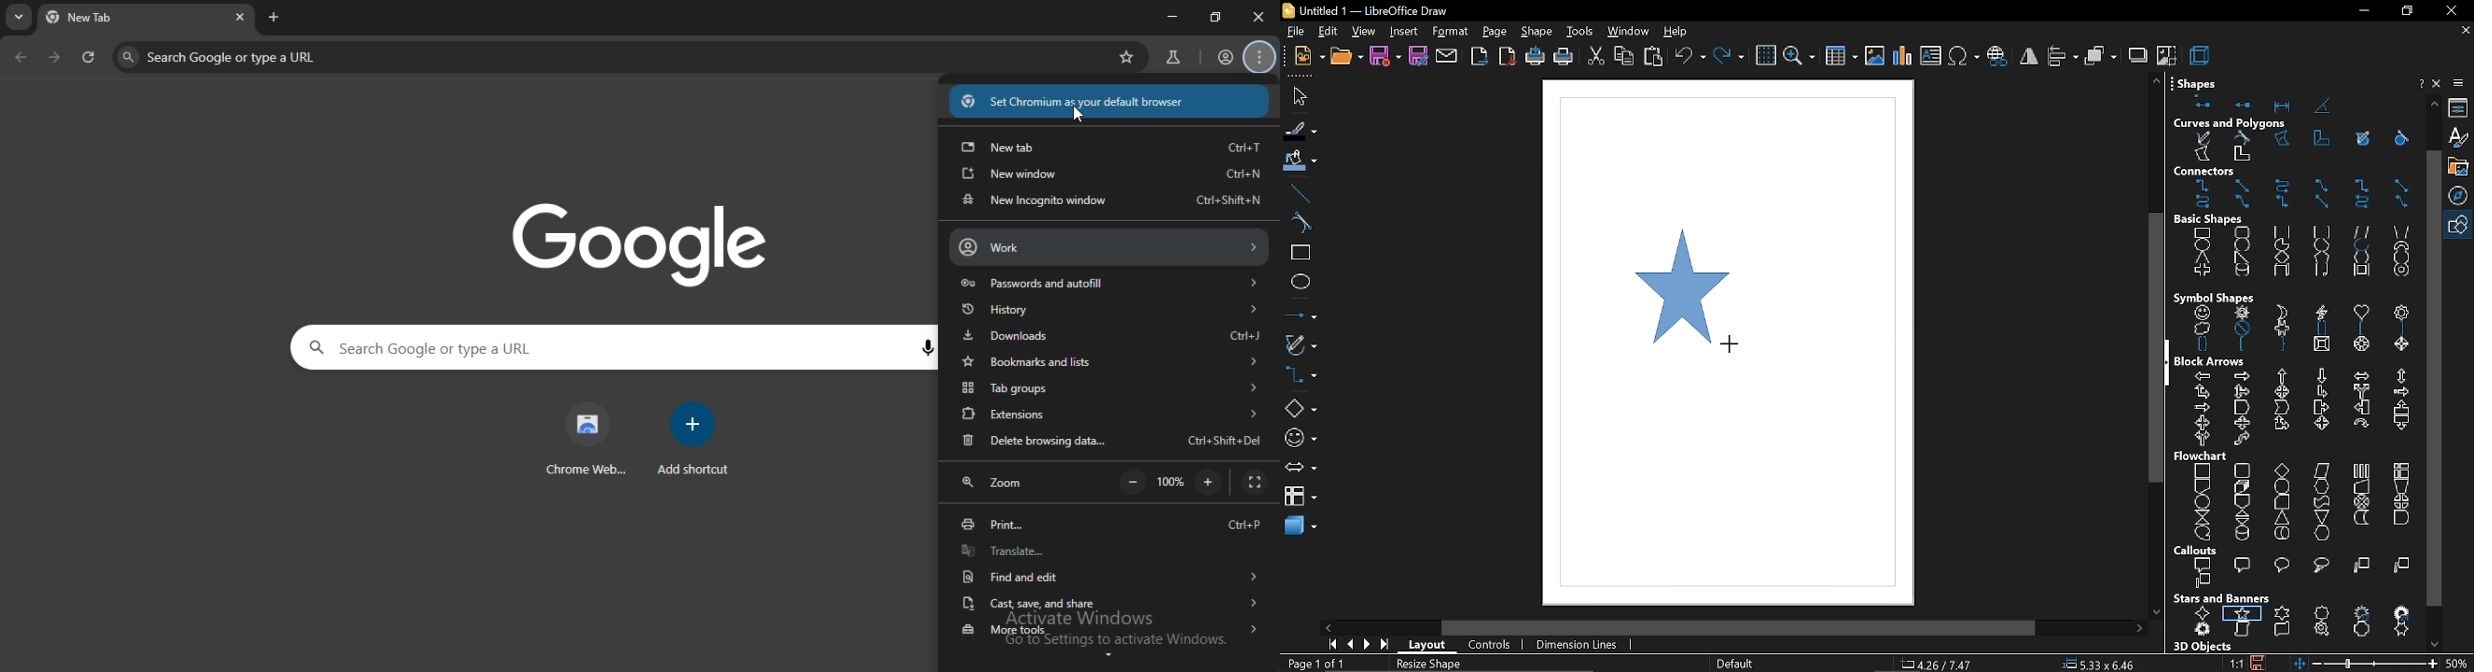 This screenshot has height=672, width=2492. I want to click on stars and banners, so click(2299, 621).